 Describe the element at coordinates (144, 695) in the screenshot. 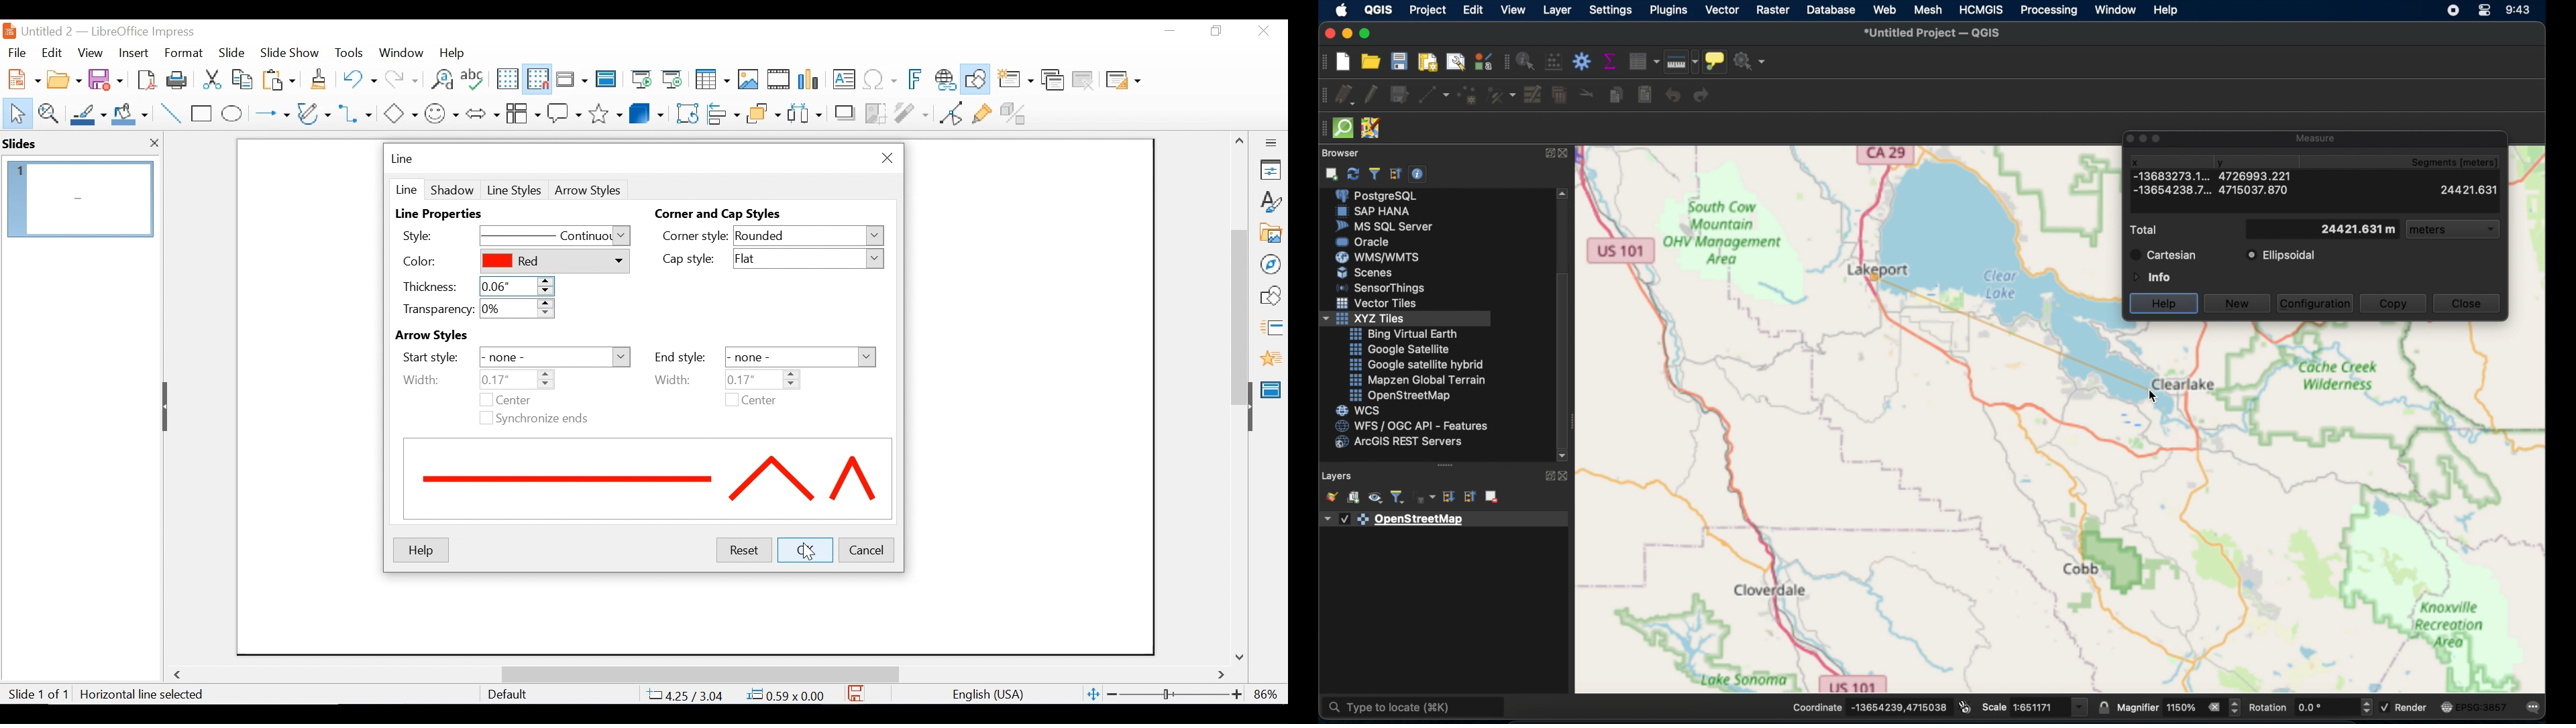

I see `Horizontal line Selected` at that location.